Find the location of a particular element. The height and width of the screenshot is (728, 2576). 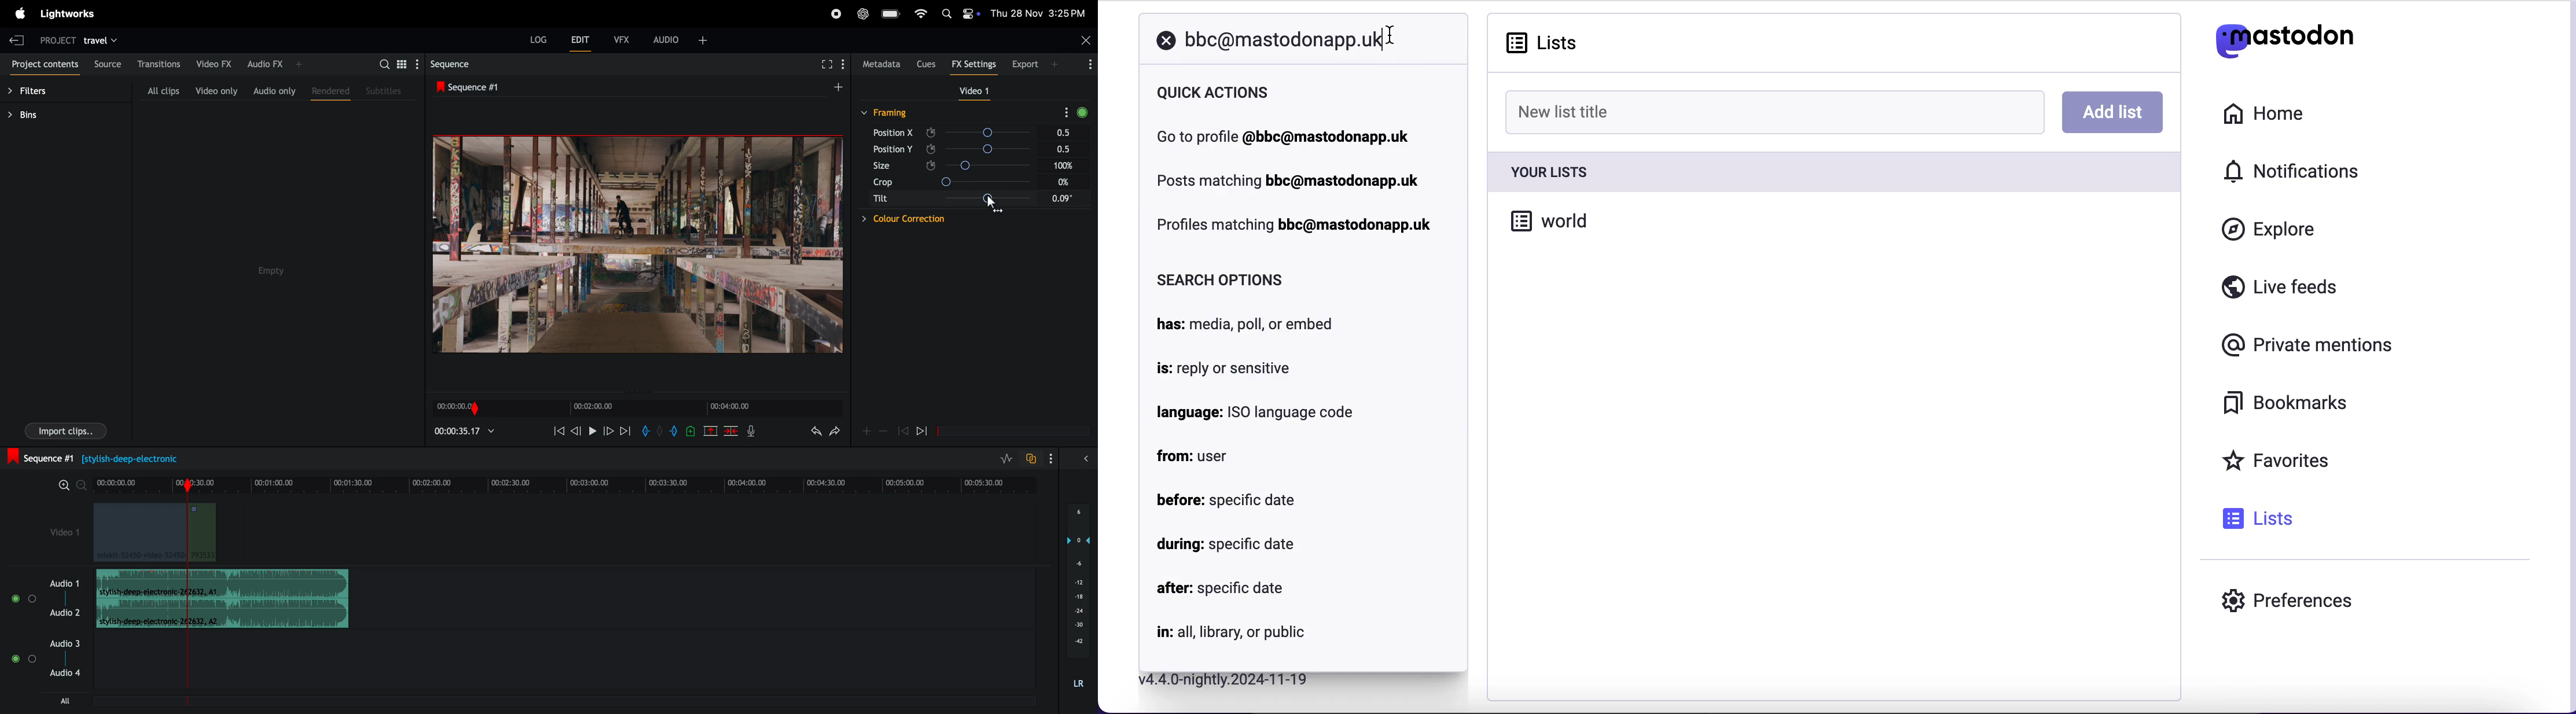

position X is located at coordinates (897, 134).